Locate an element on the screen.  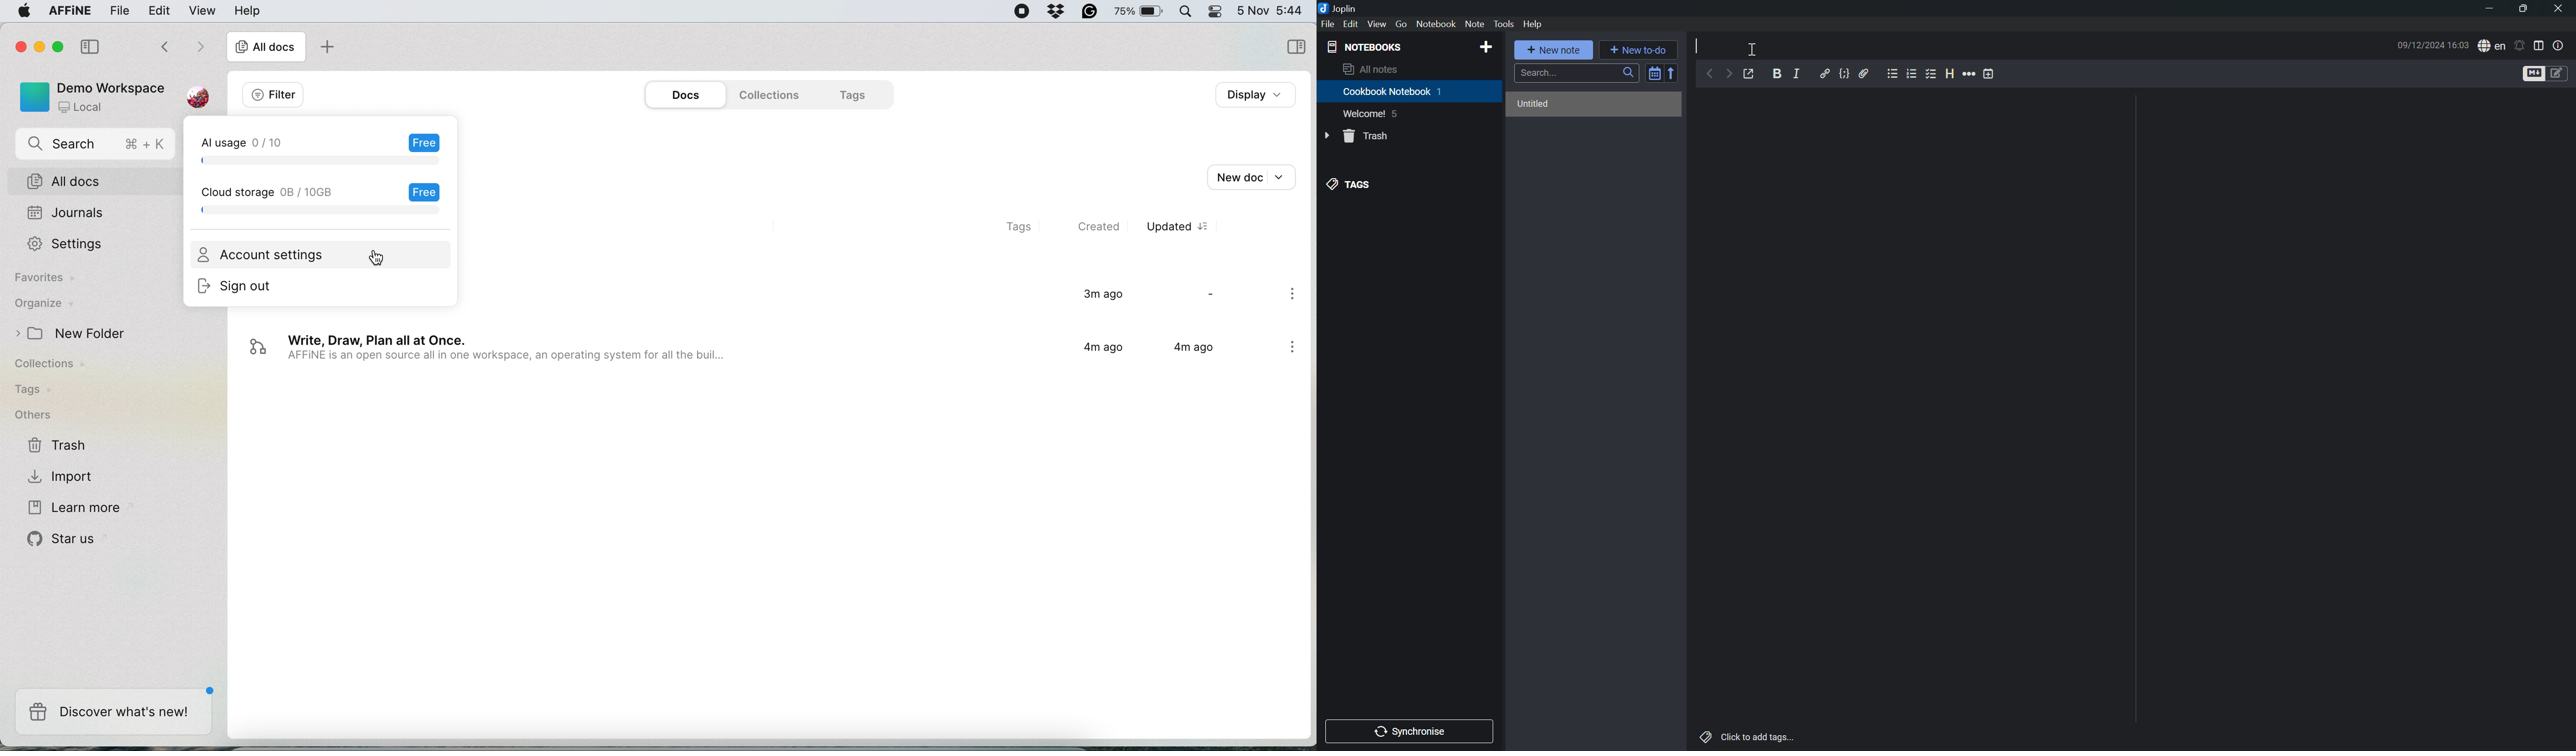
sign out is located at coordinates (250, 288).